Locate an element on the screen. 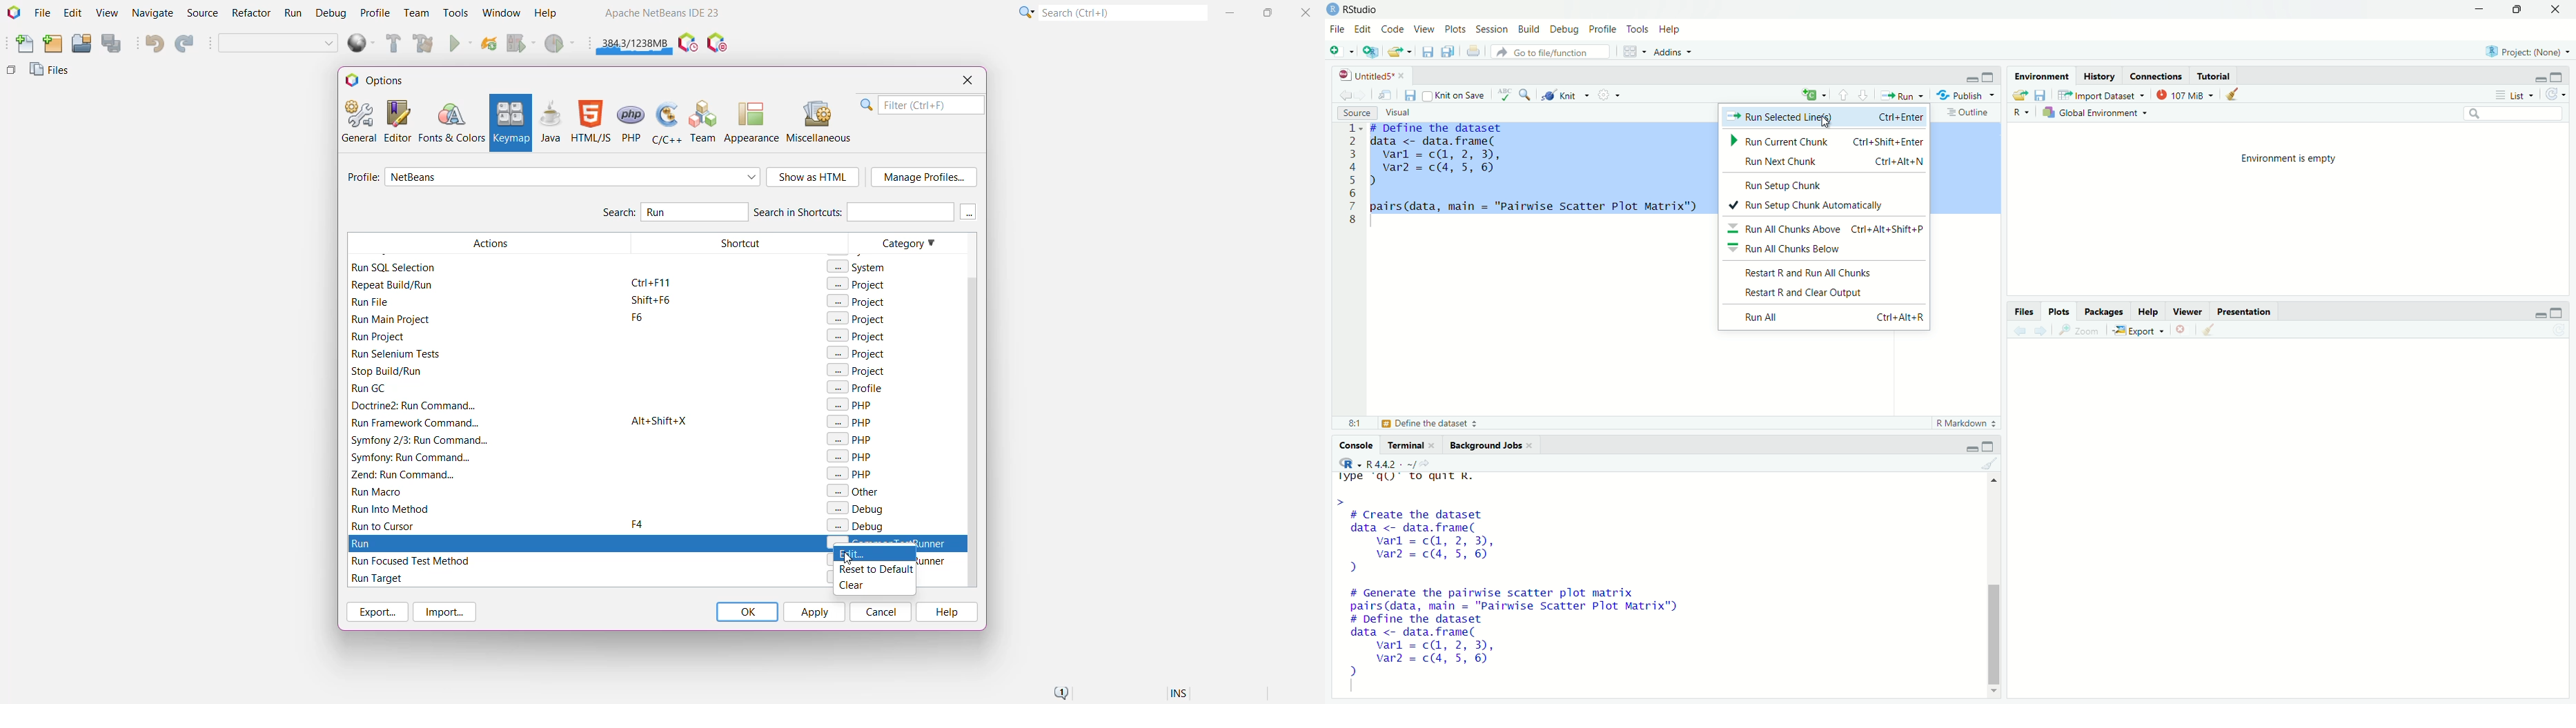 This screenshot has width=2576, height=728. Global Environment is located at coordinates (2098, 112).